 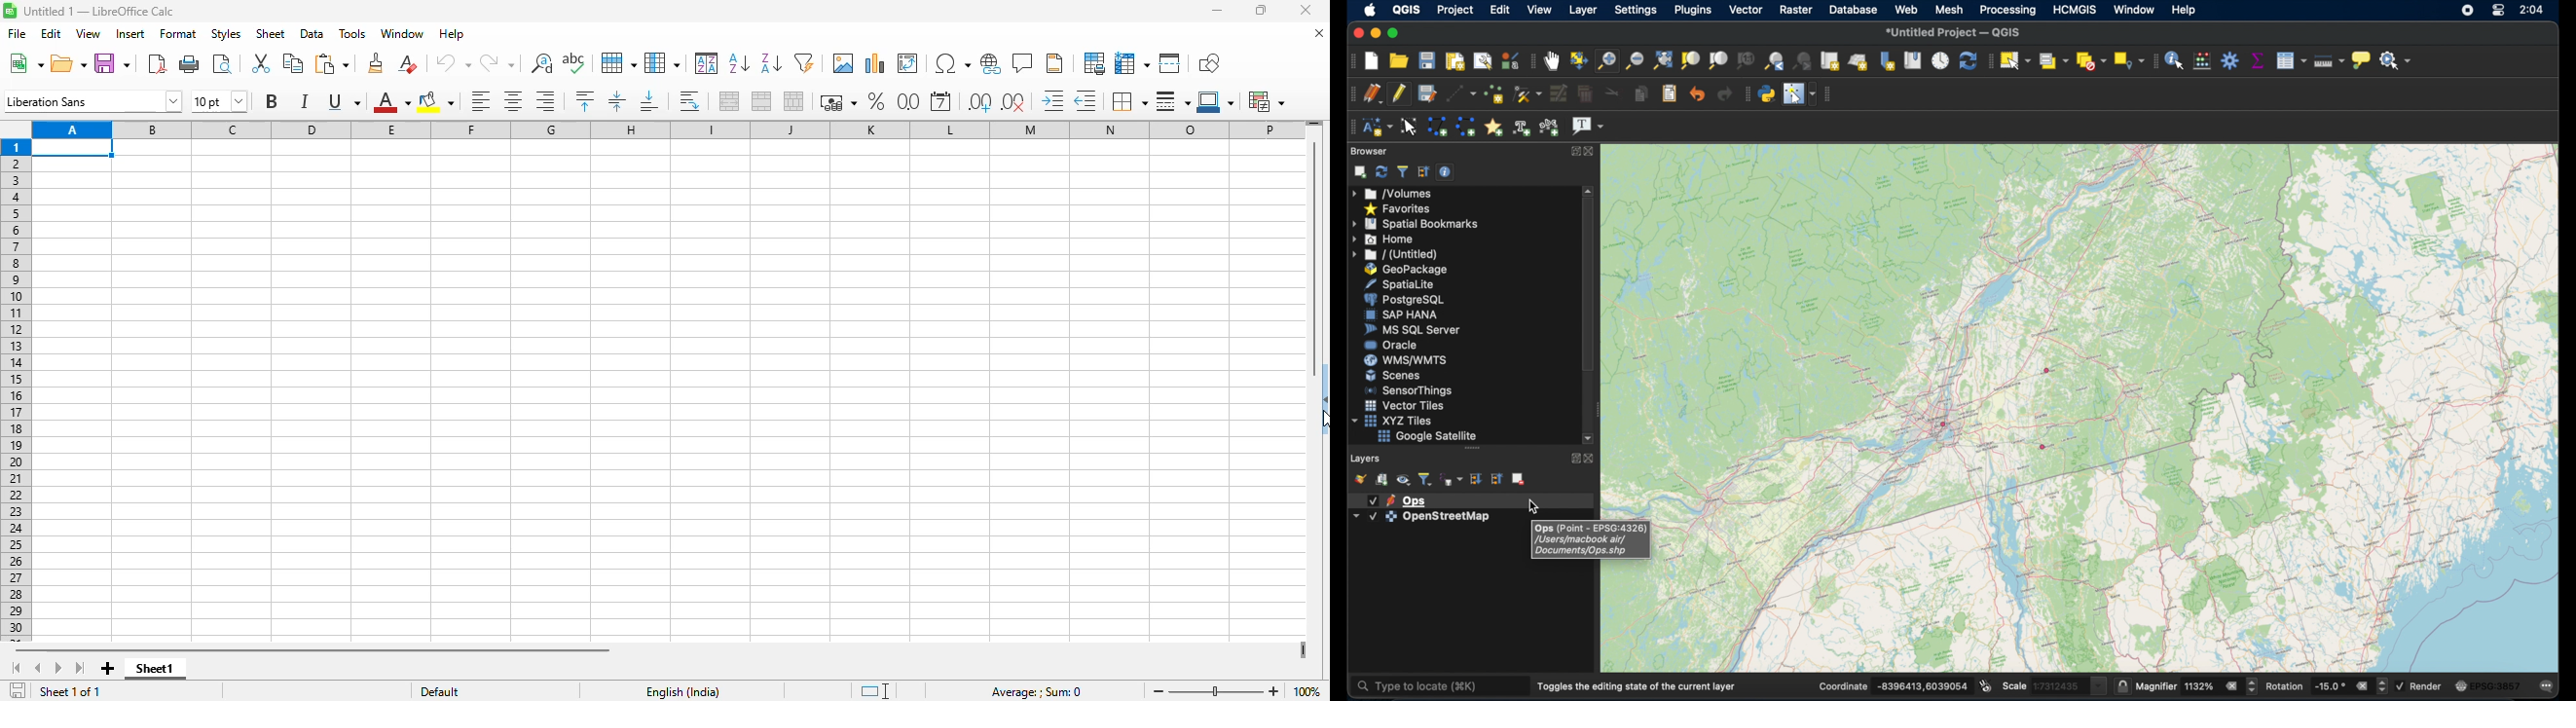 What do you see at coordinates (1426, 94) in the screenshot?
I see `save layer edits` at bounding box center [1426, 94].